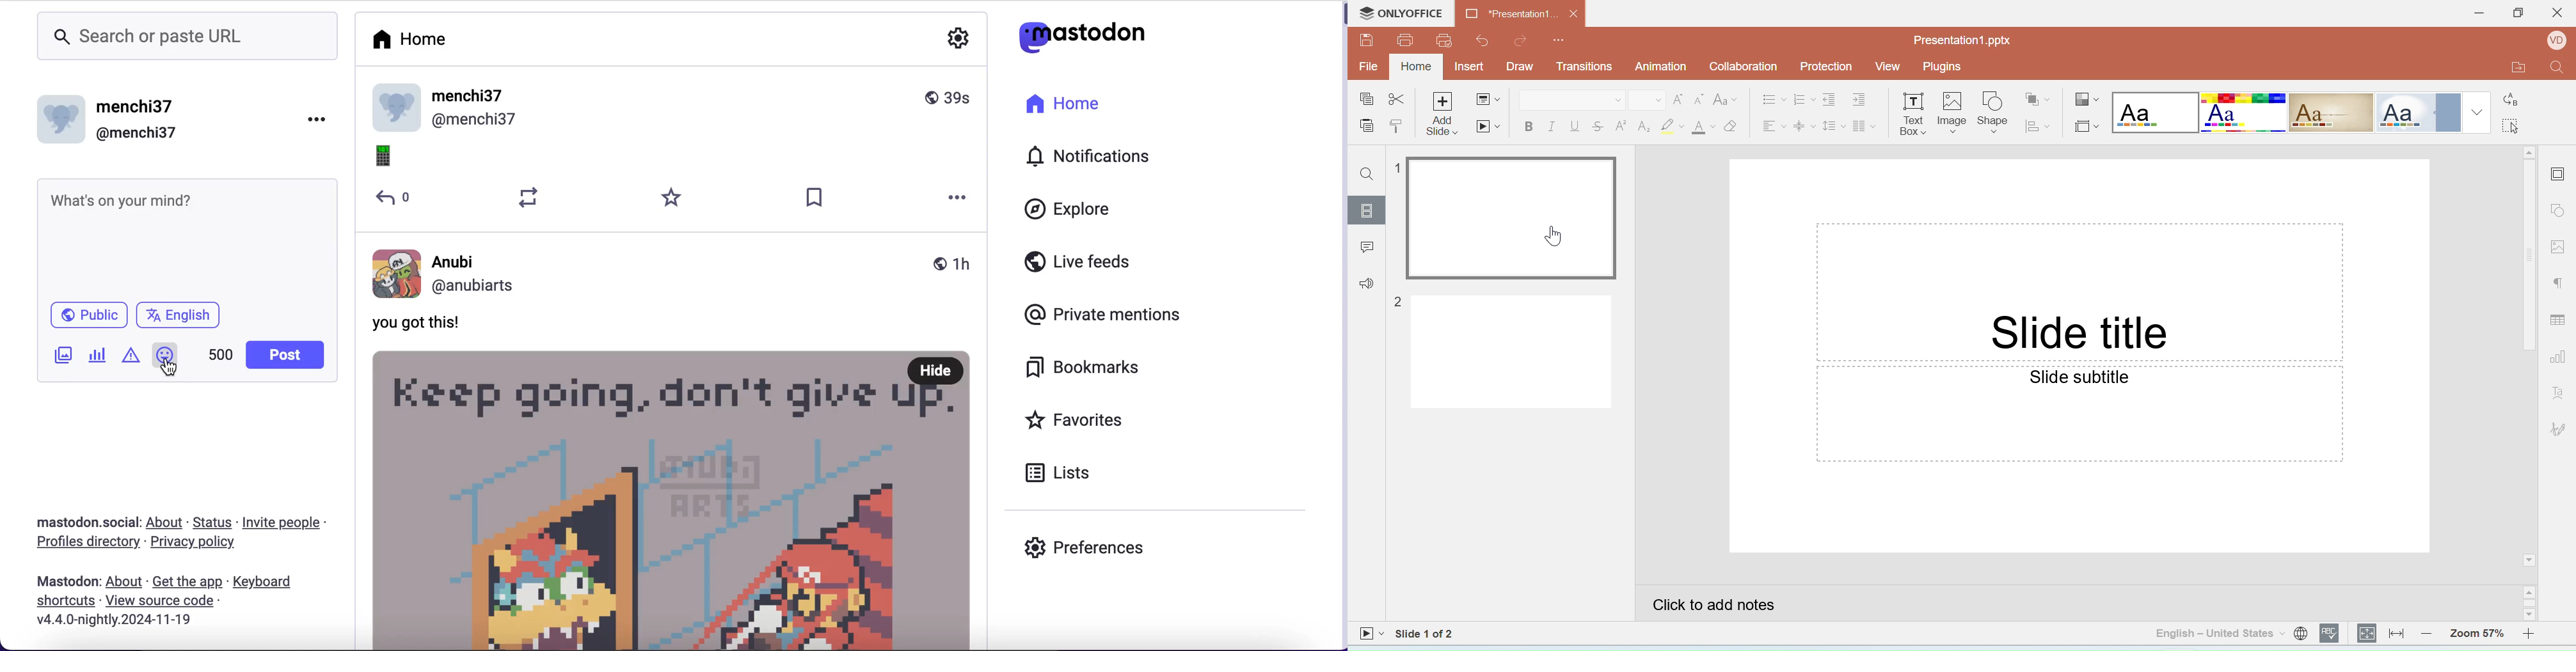  Describe the element at coordinates (185, 237) in the screenshot. I see `what's on your mind?` at that location.